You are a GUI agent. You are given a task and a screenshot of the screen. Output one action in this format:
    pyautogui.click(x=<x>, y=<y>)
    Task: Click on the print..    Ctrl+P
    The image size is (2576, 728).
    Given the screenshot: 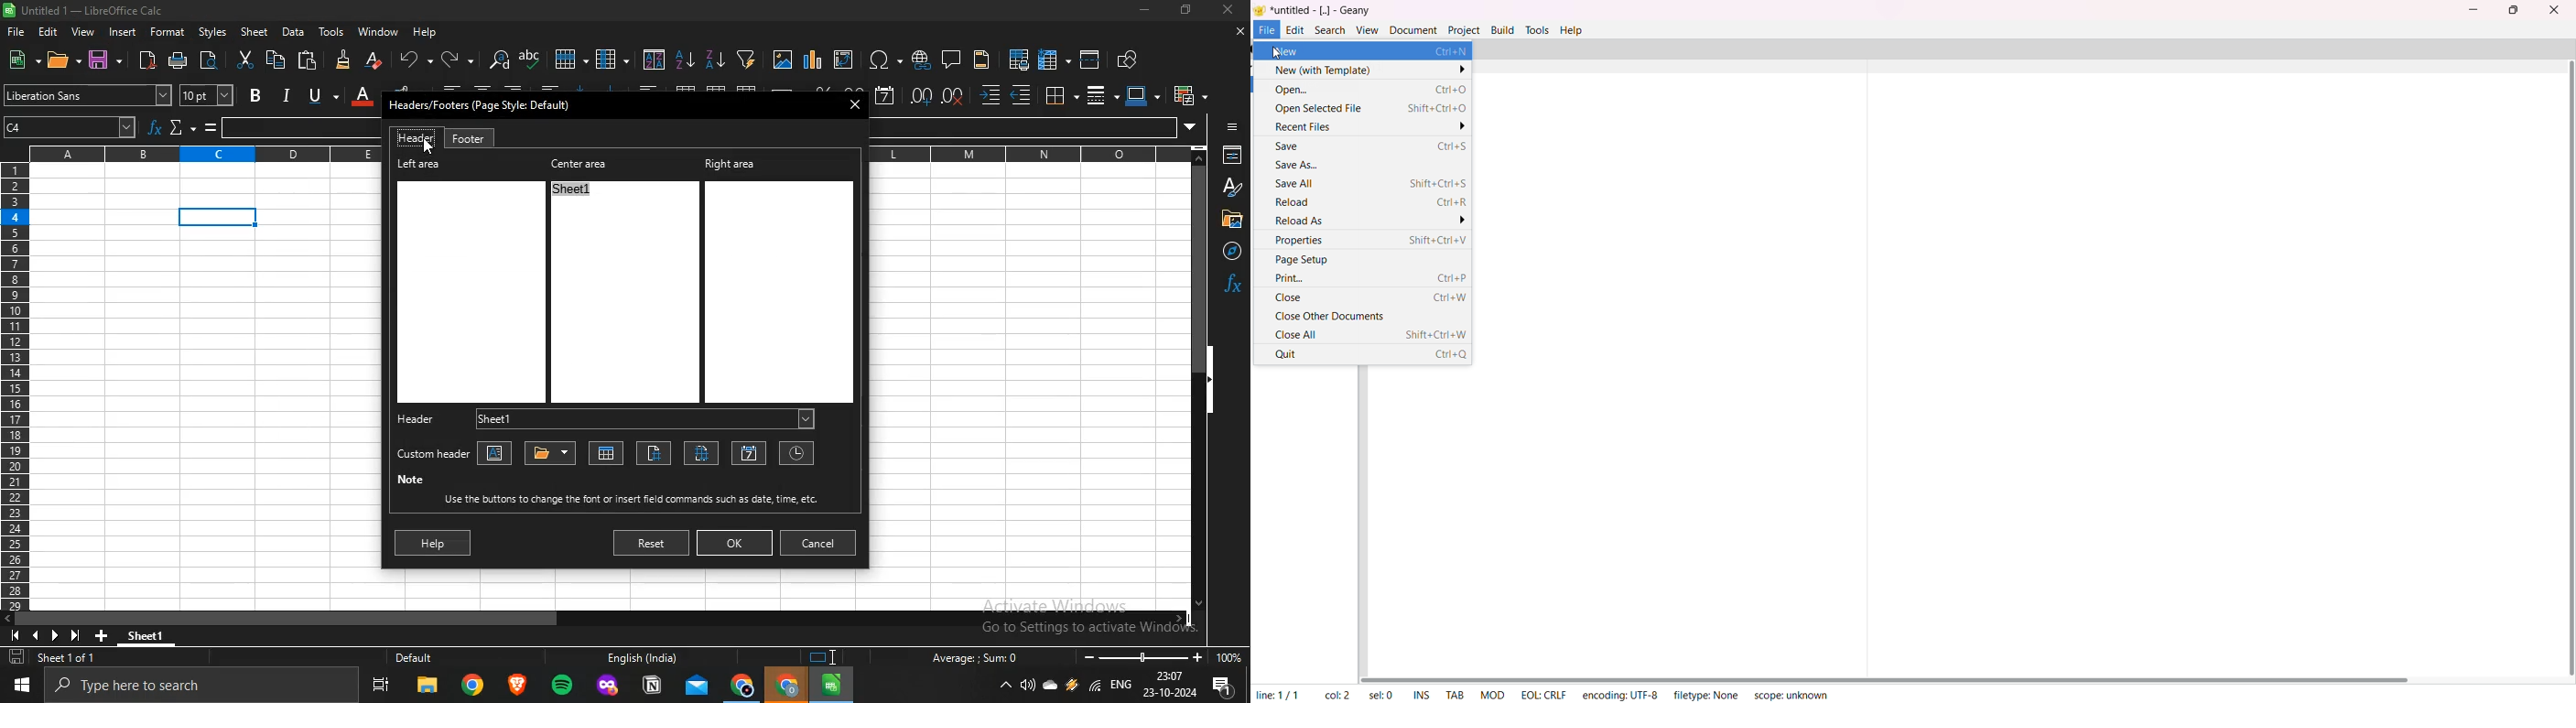 What is the action you would take?
    pyautogui.click(x=1369, y=280)
    